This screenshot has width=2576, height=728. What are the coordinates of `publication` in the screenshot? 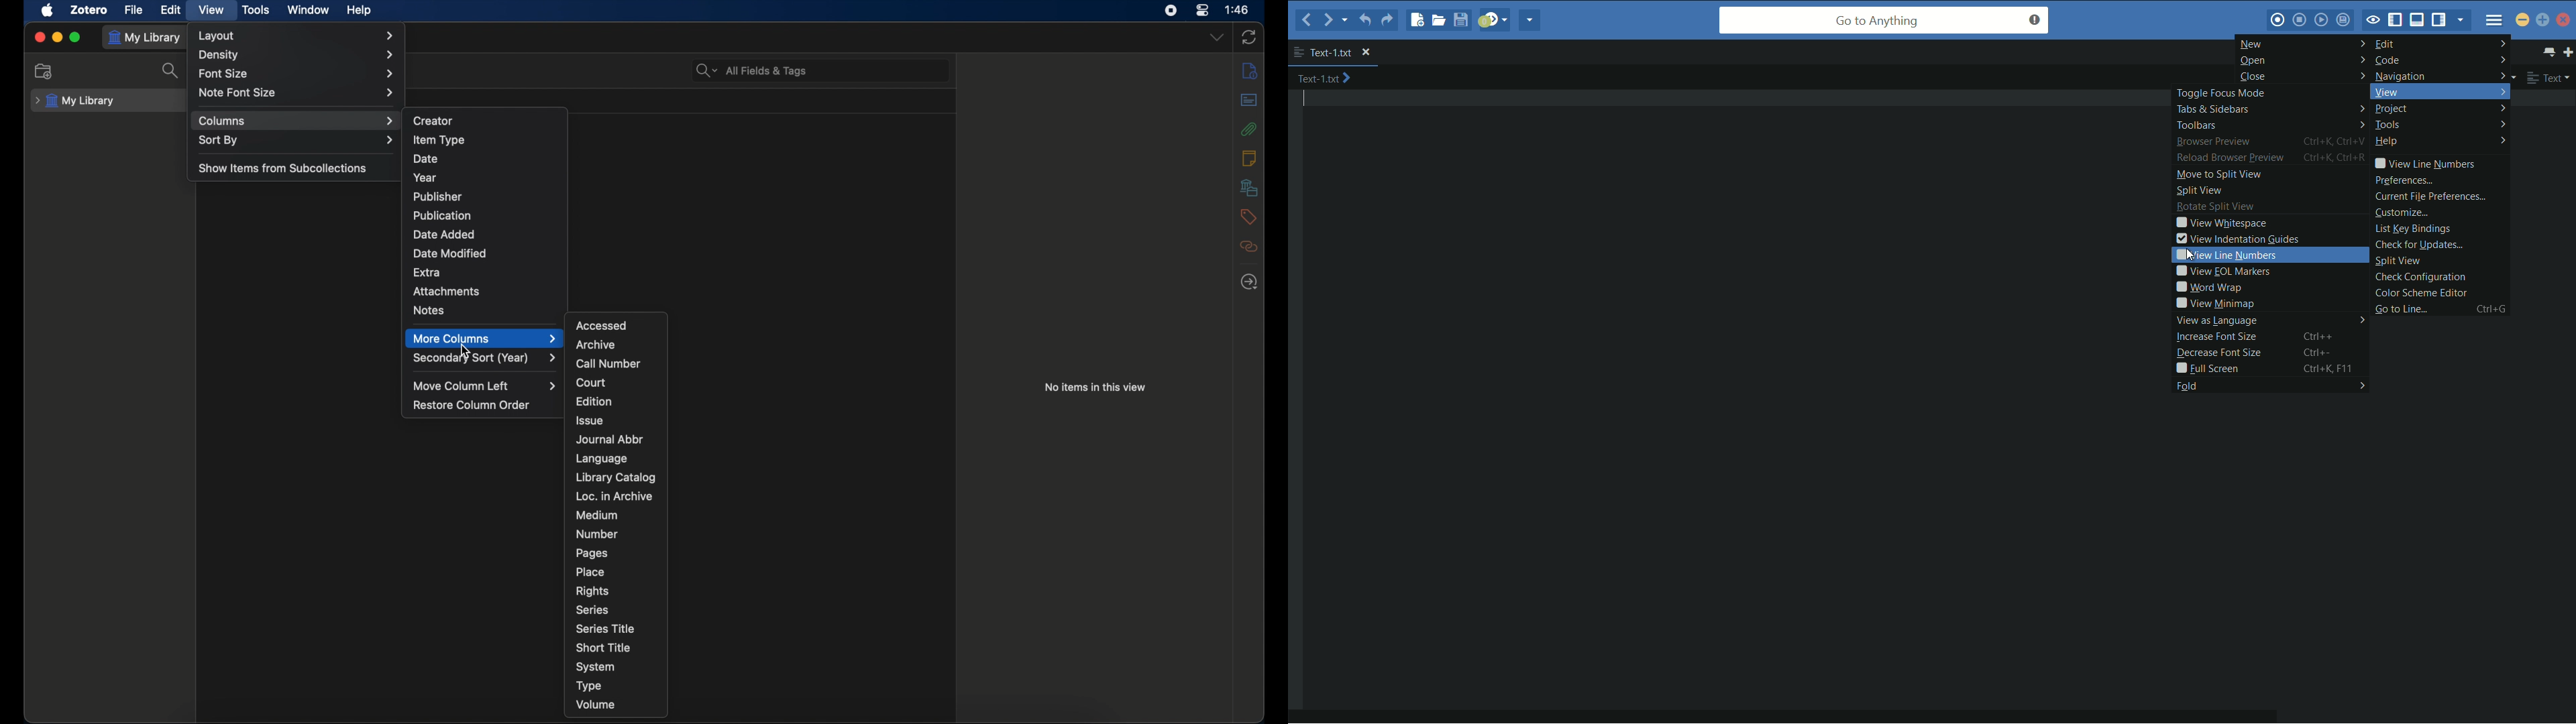 It's located at (441, 215).